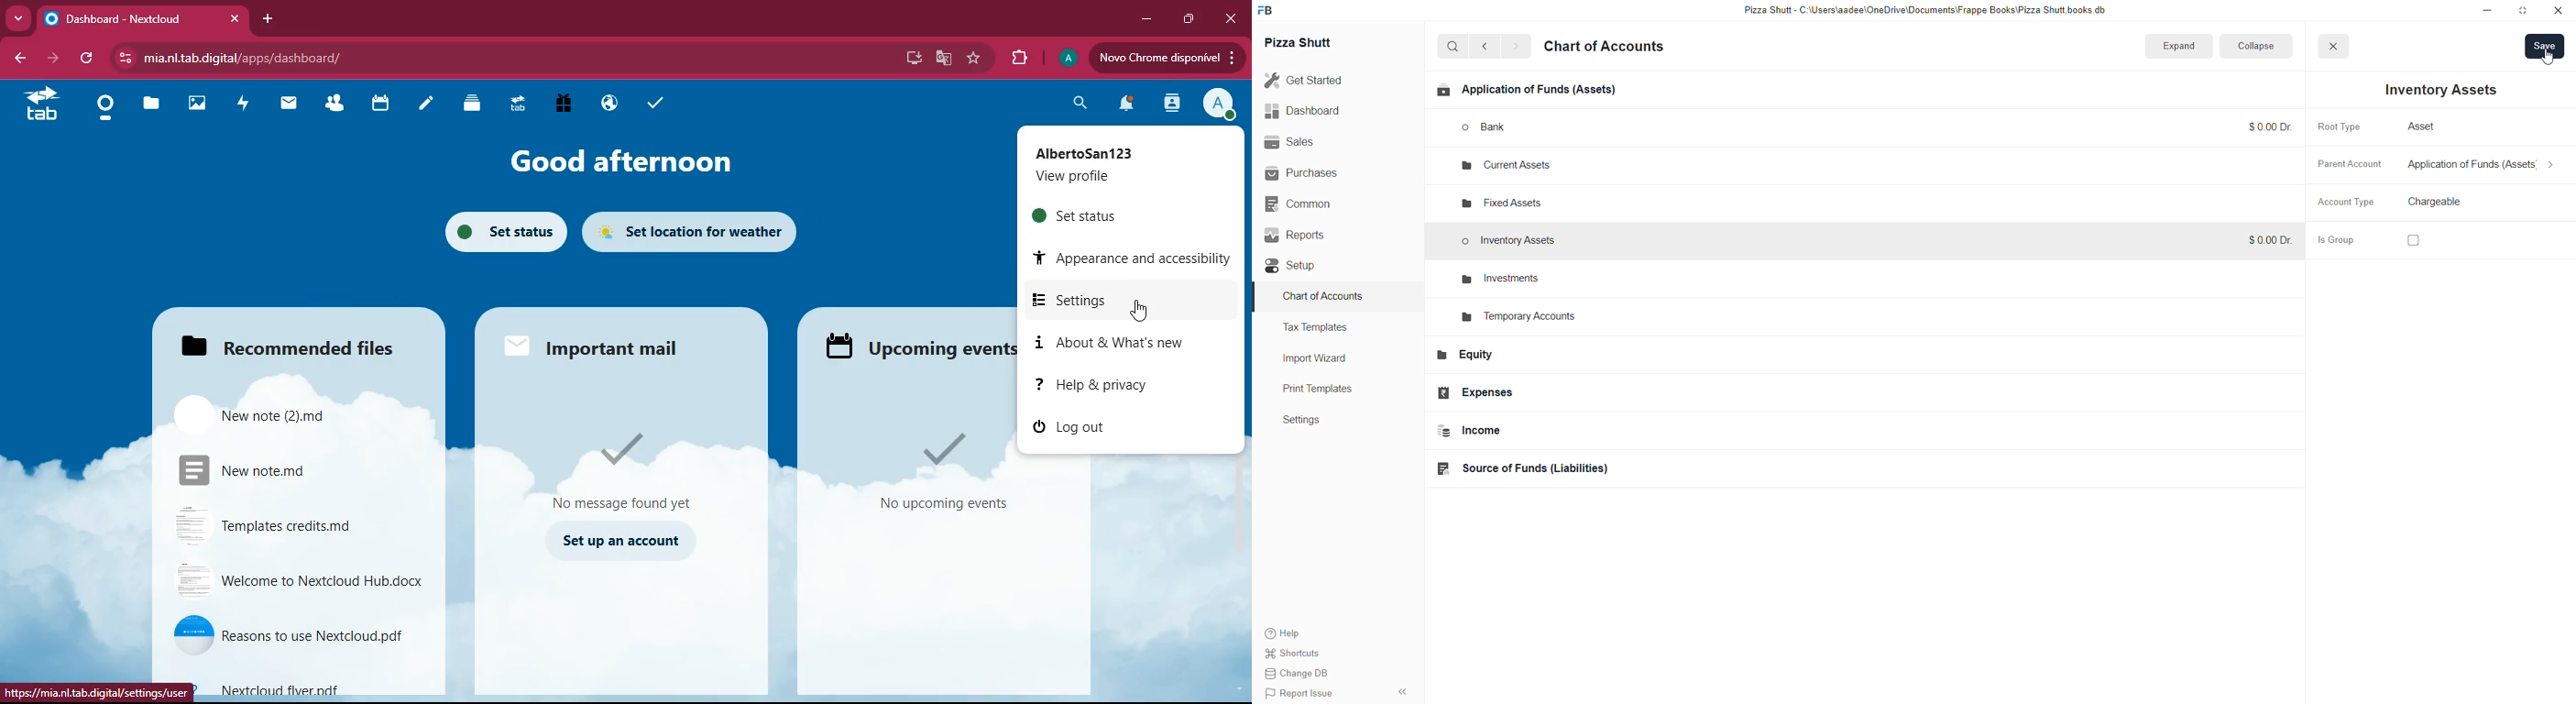 This screenshot has height=728, width=2576. I want to click on expand, so click(2178, 45).